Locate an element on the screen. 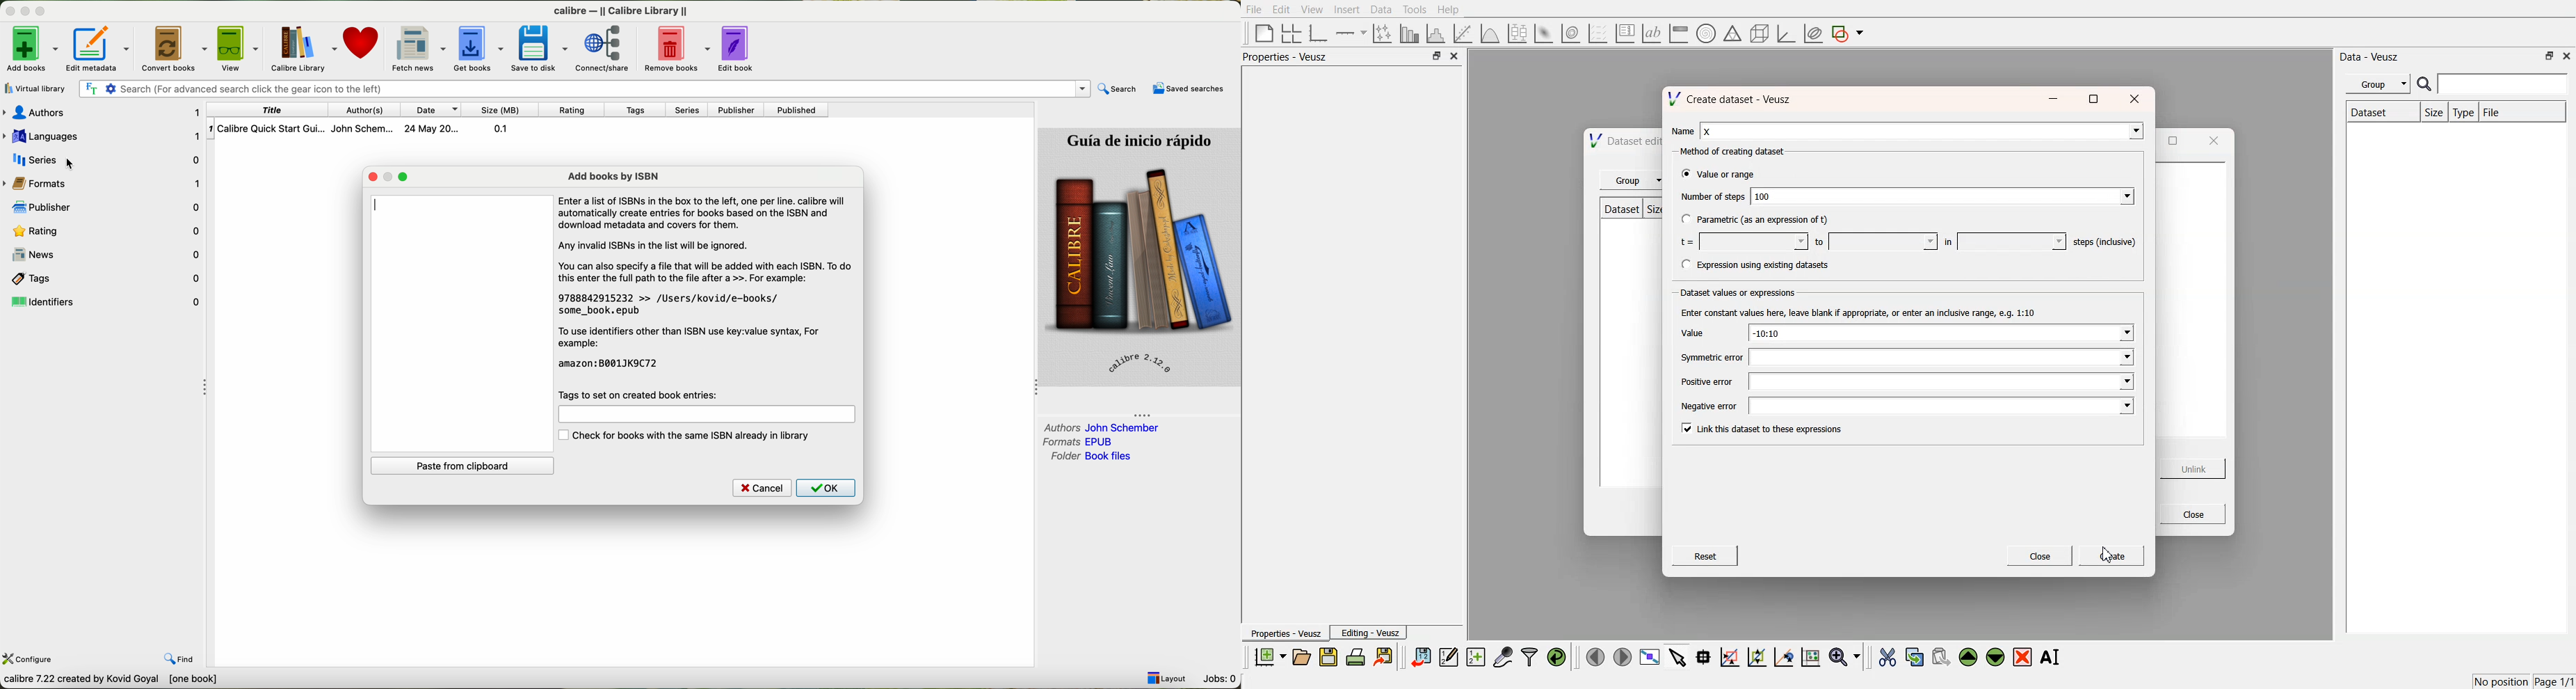  tags is located at coordinates (635, 111).